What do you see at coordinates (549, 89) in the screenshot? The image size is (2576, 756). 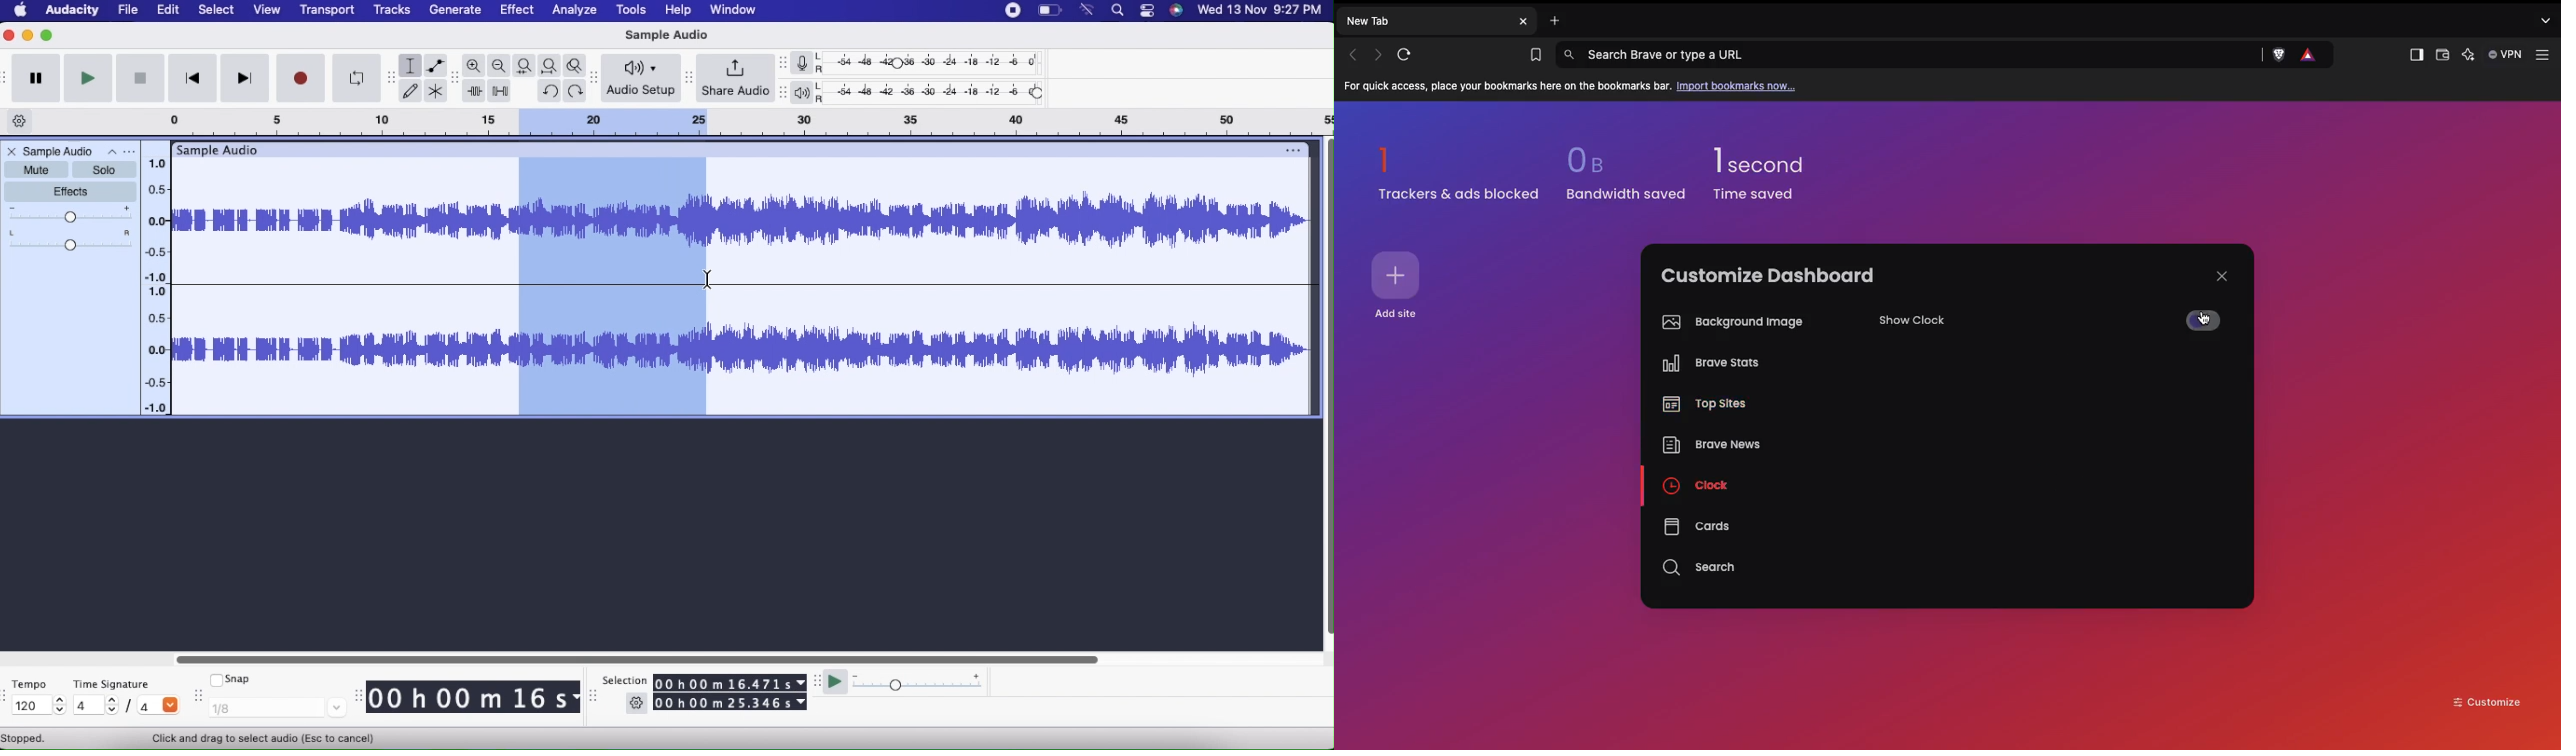 I see `Undo` at bounding box center [549, 89].